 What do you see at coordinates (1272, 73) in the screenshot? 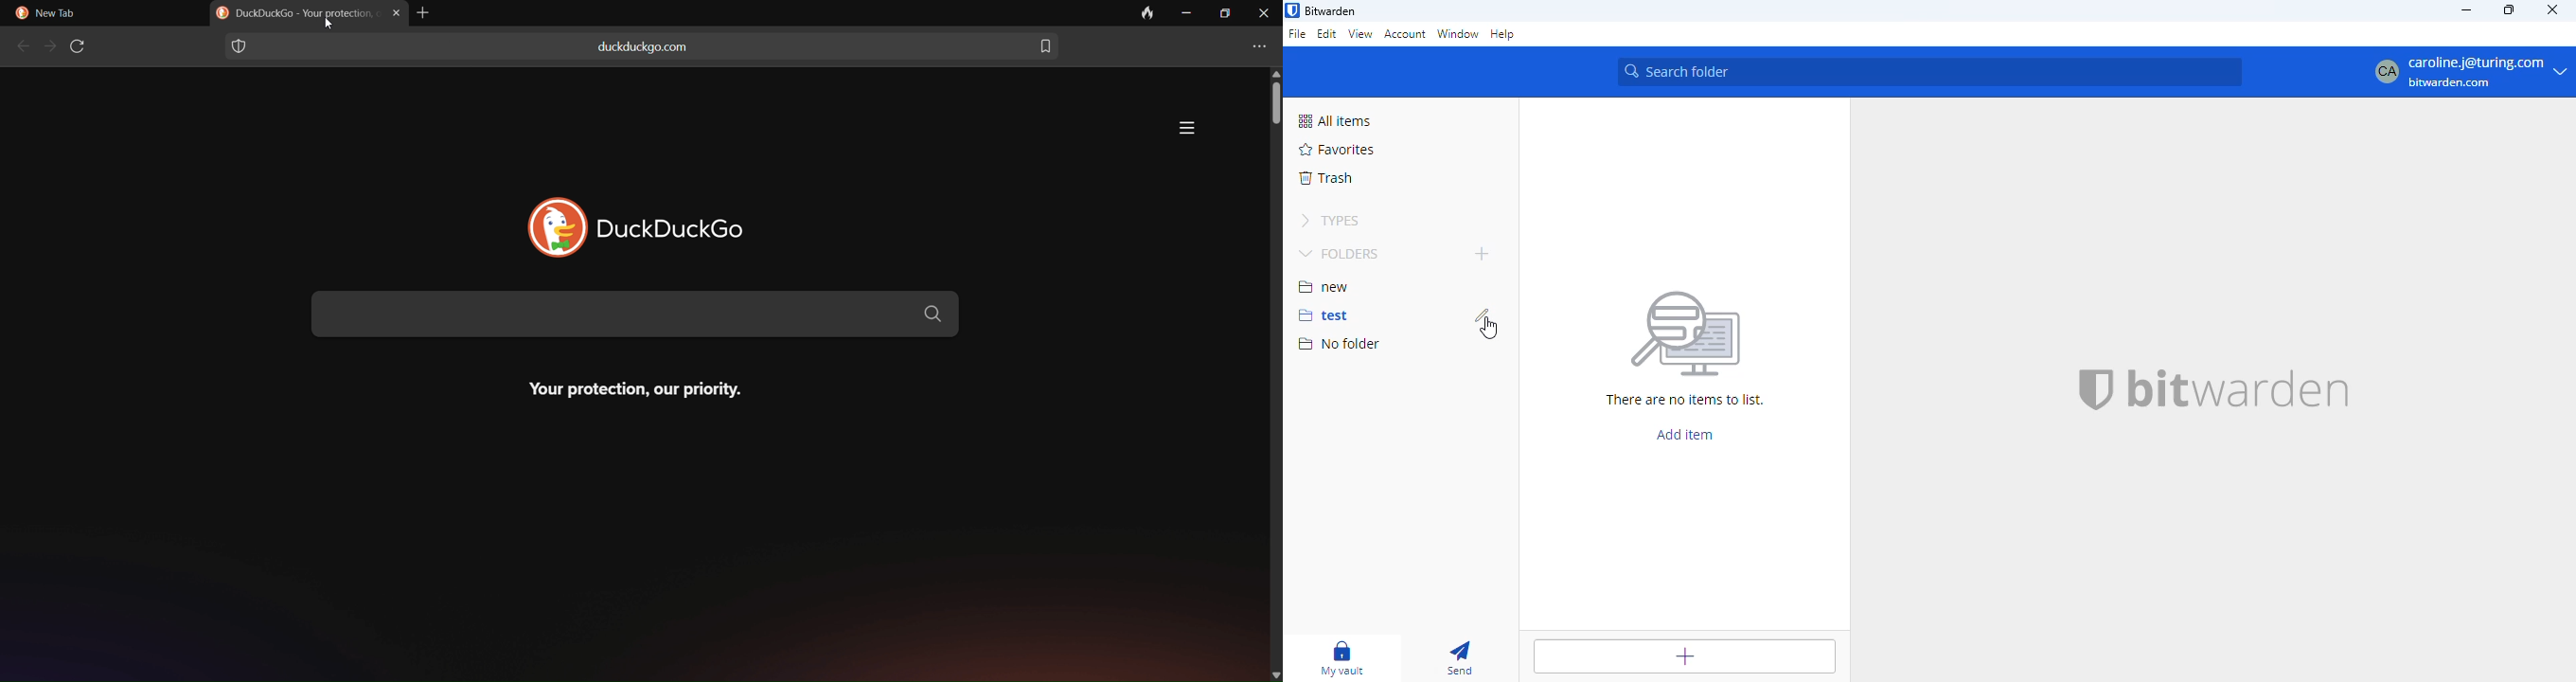
I see `scroll up` at bounding box center [1272, 73].